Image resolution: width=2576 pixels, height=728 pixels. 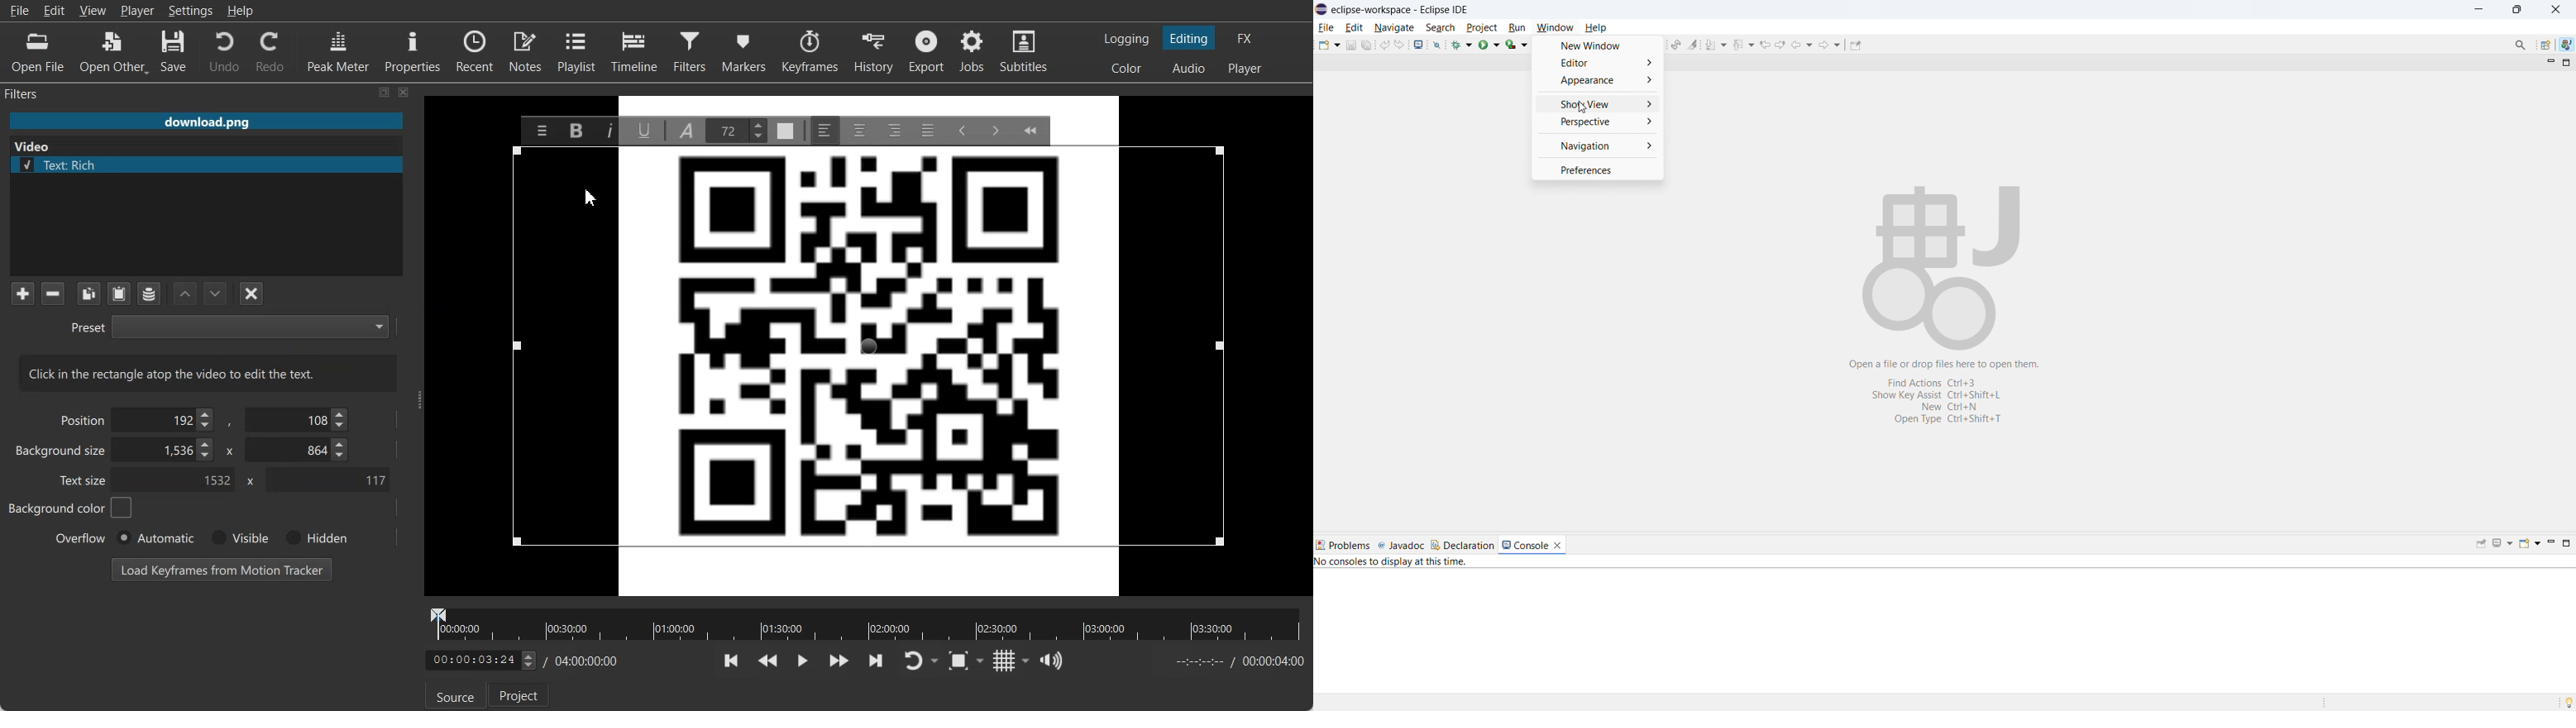 What do you see at coordinates (299, 419) in the screenshot?
I see `Position Y- Coordinate` at bounding box center [299, 419].